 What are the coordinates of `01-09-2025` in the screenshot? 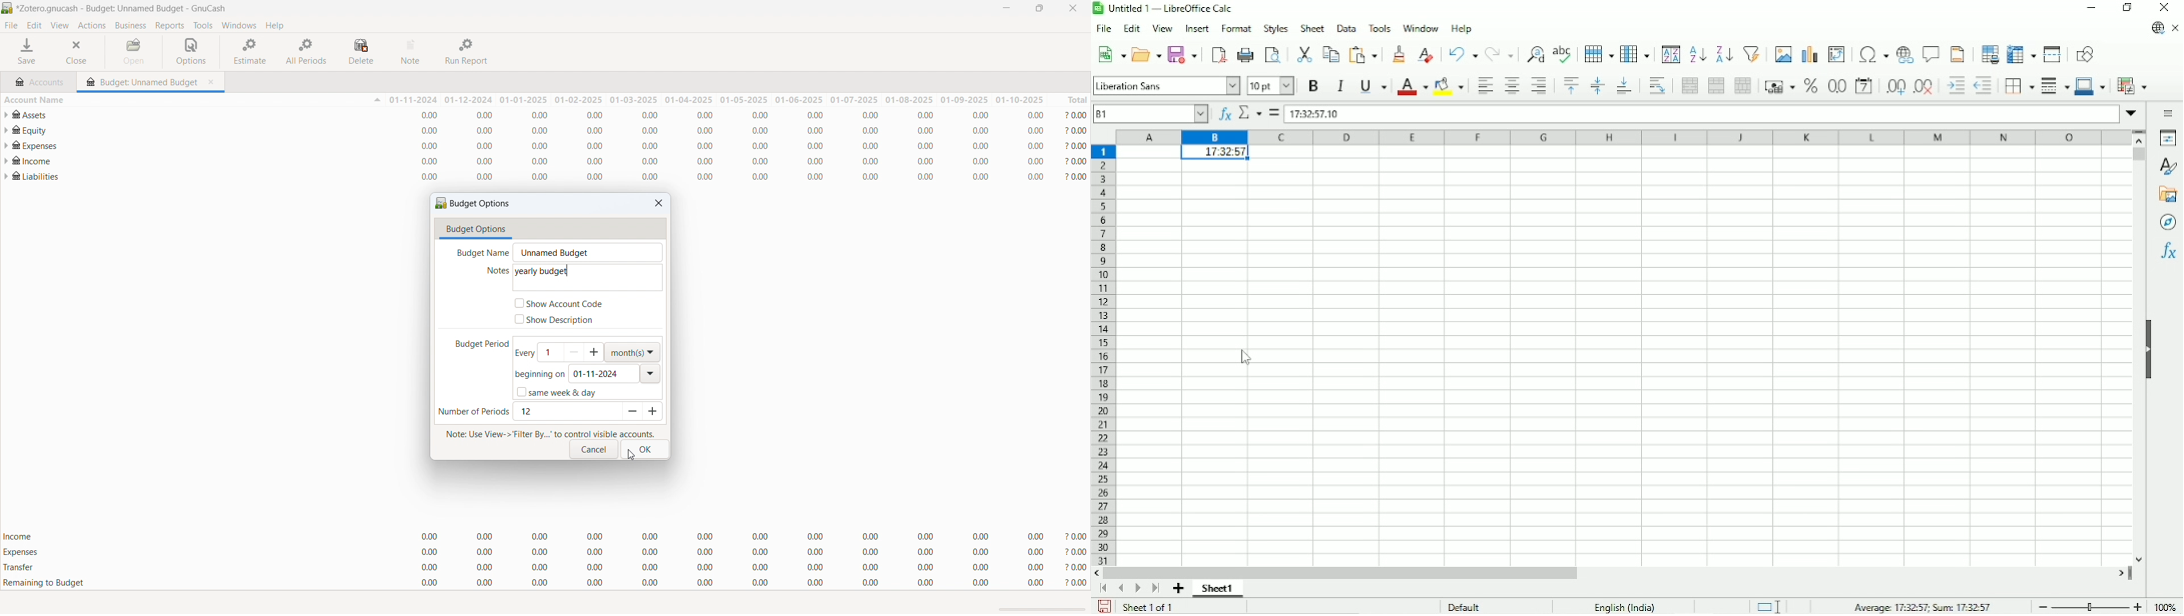 It's located at (966, 99).